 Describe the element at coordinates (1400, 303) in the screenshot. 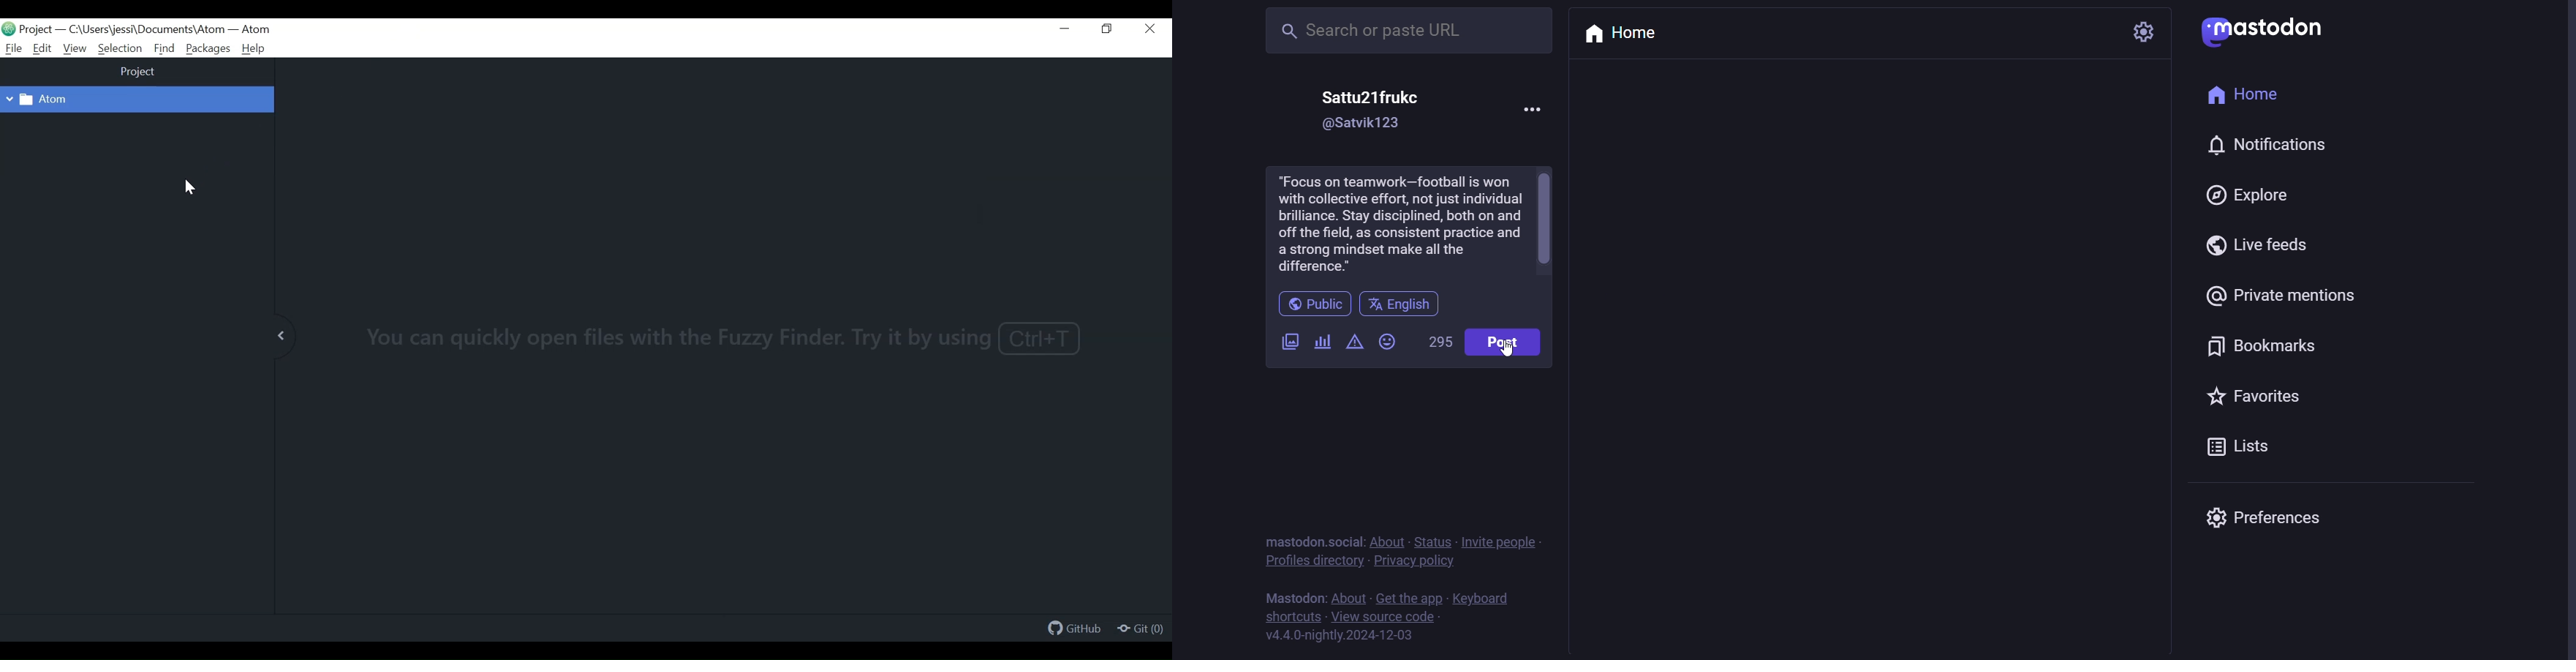

I see `english` at that location.